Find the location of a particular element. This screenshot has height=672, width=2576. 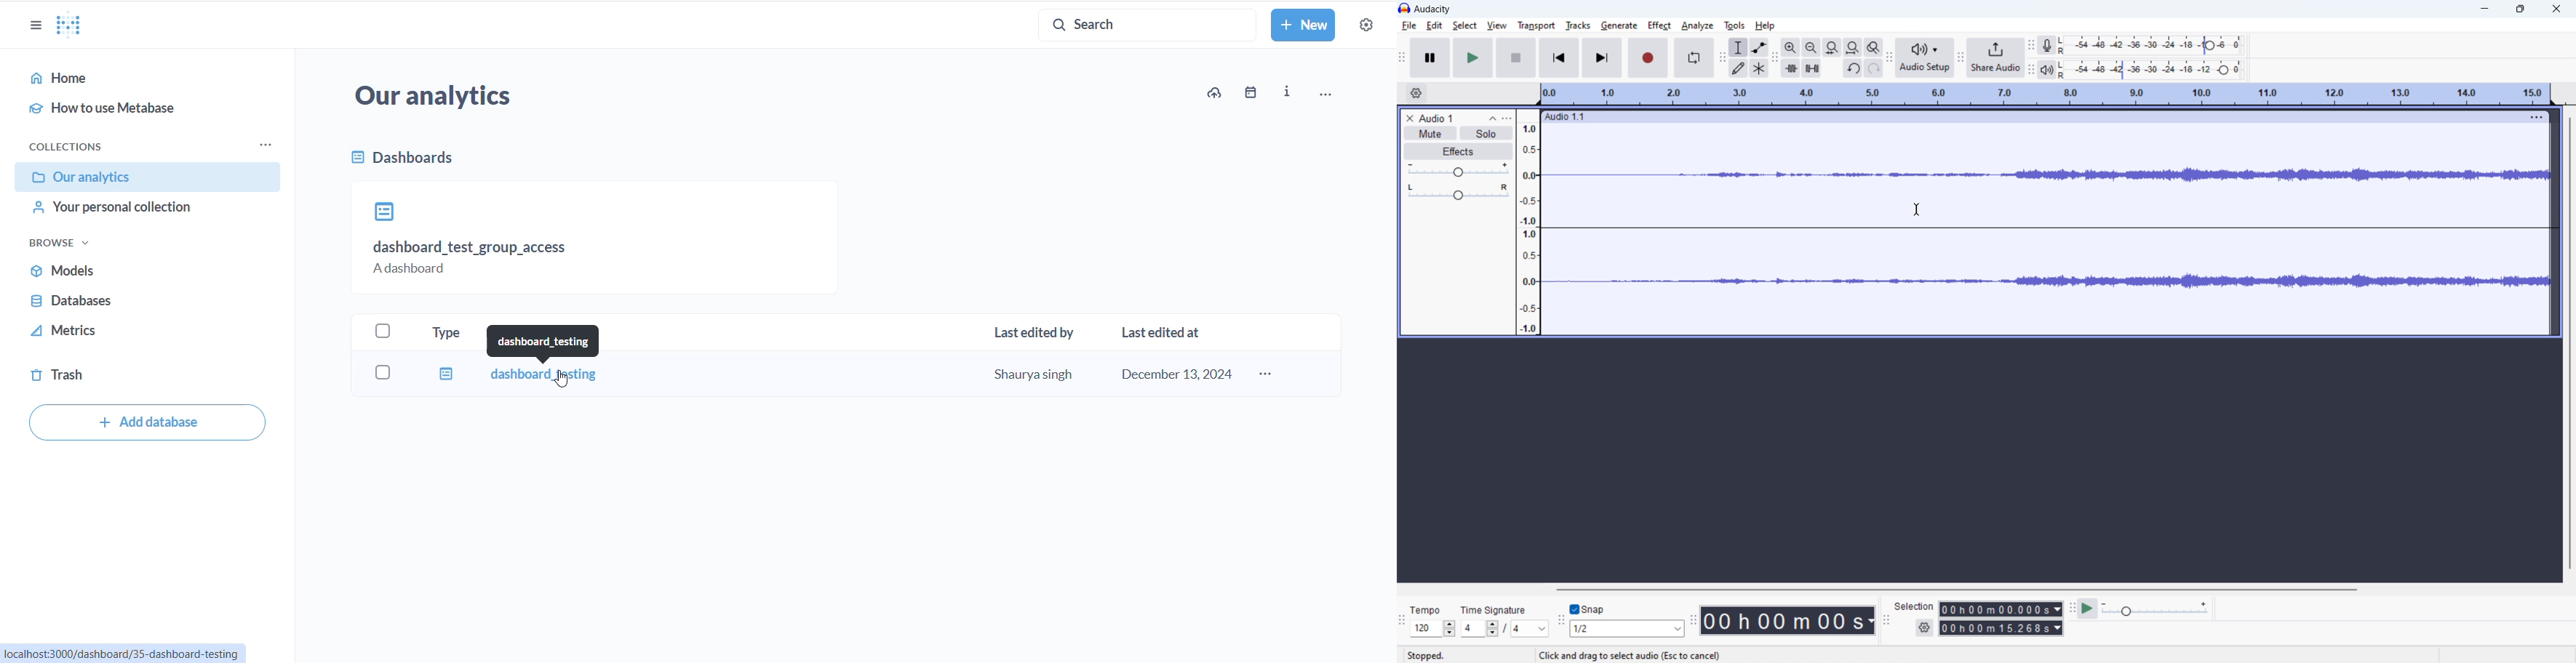

trash is located at coordinates (94, 376).